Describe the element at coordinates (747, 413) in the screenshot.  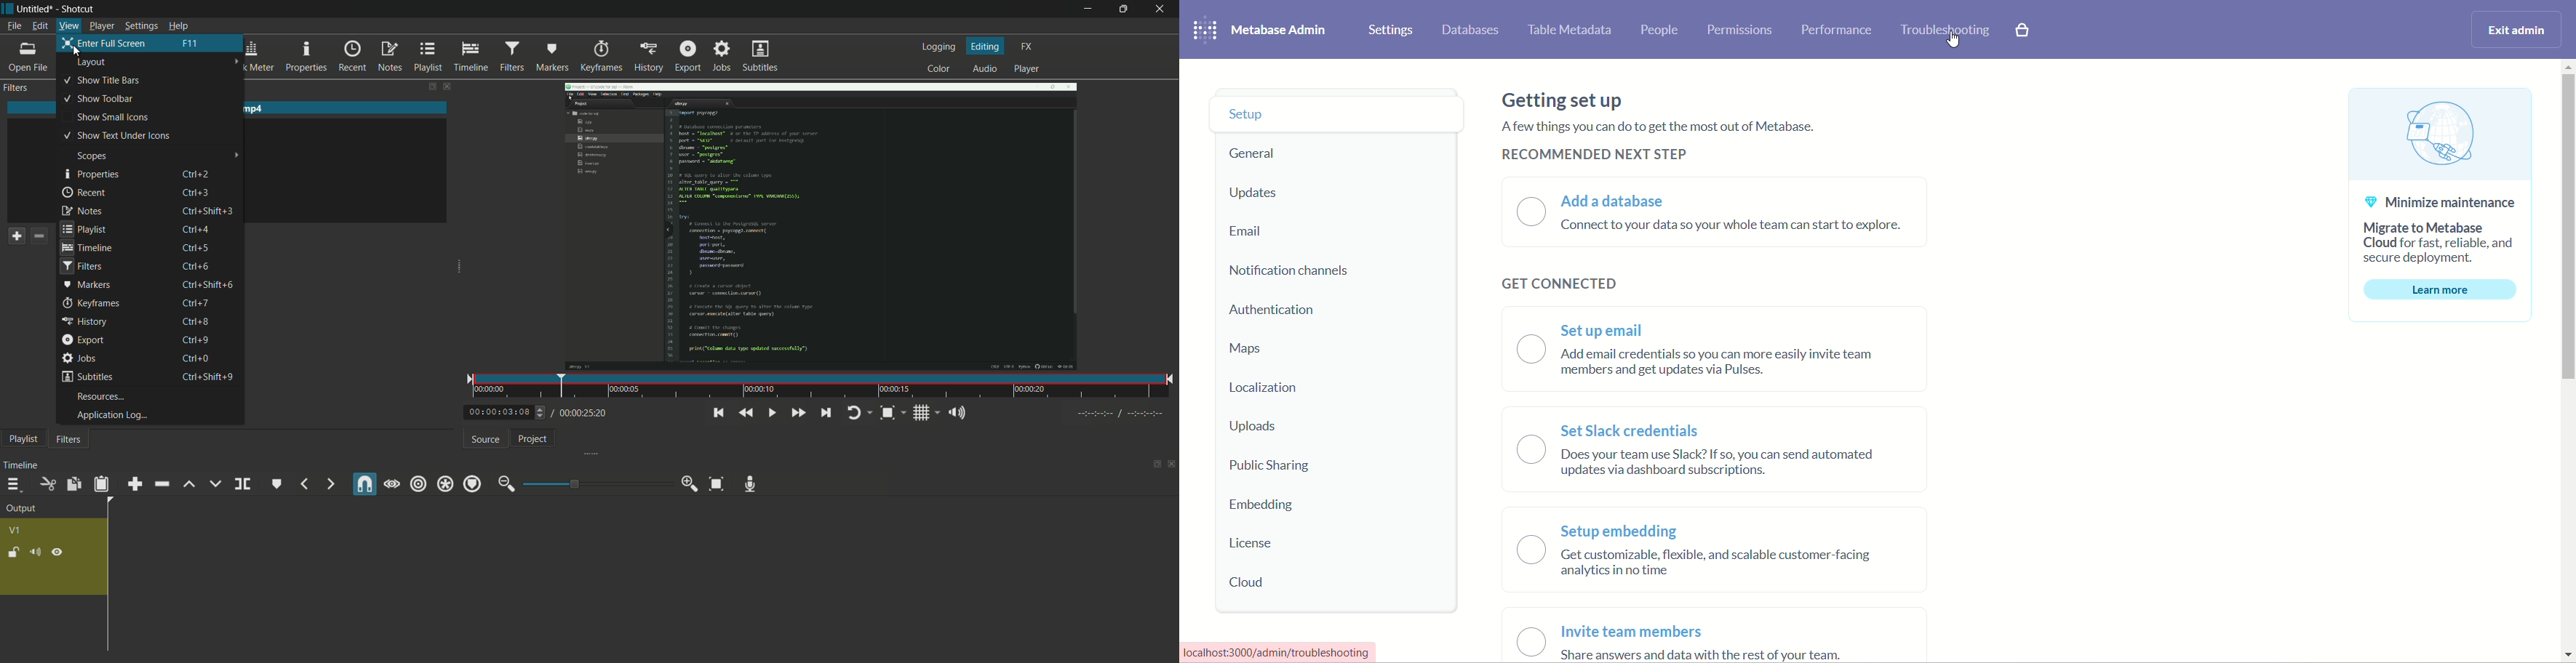
I see `quickly play backward` at that location.